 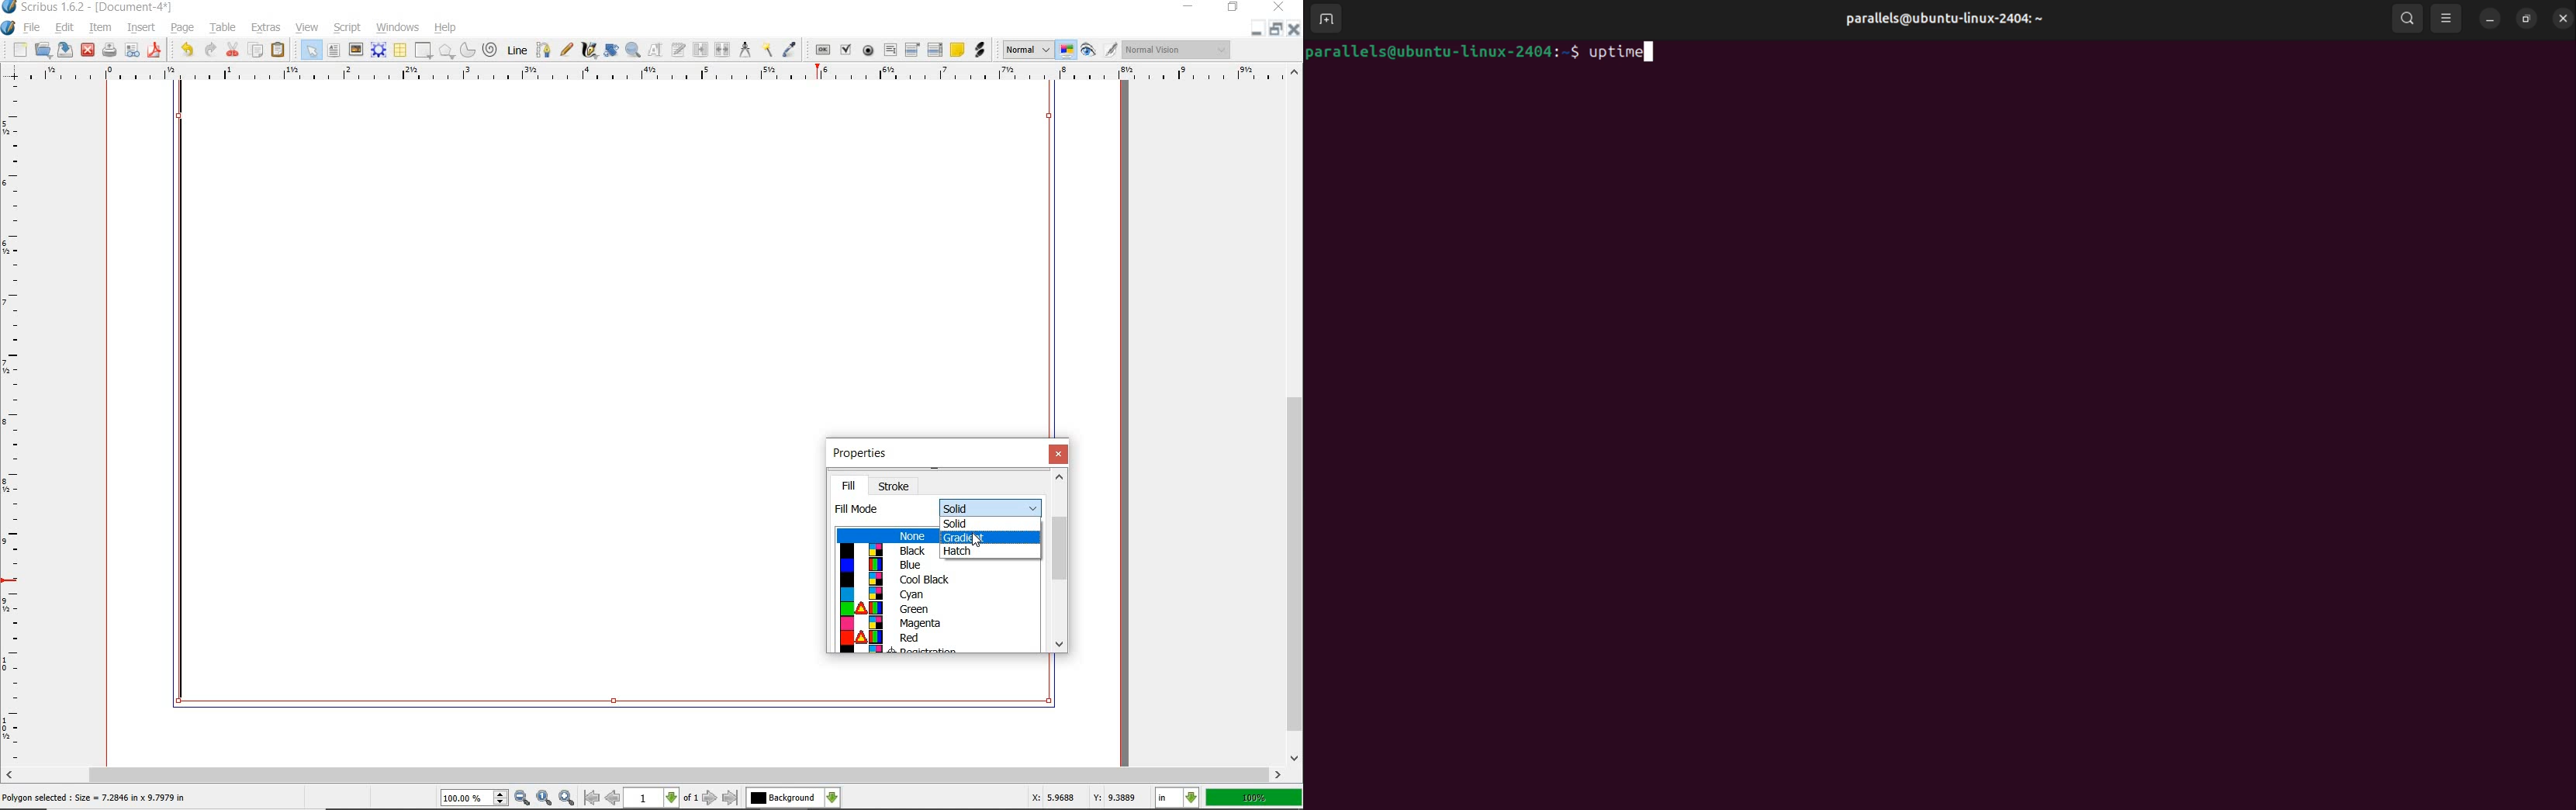 What do you see at coordinates (745, 50) in the screenshot?
I see `measurements` at bounding box center [745, 50].